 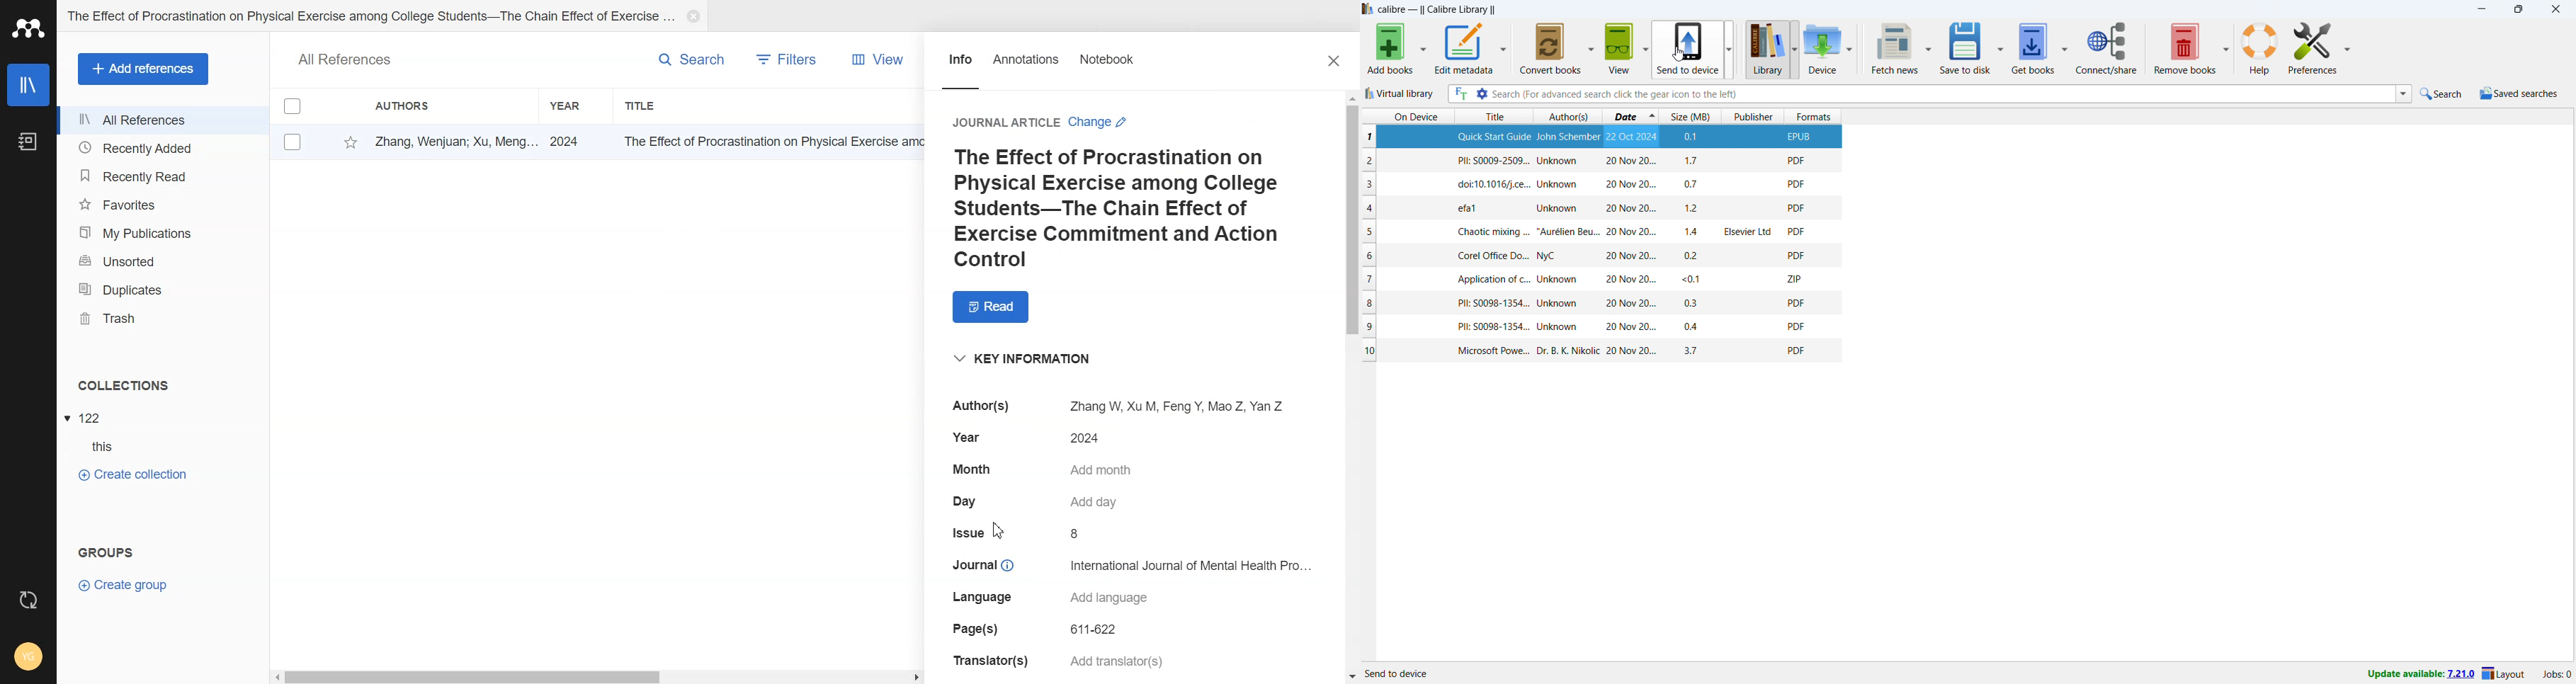 What do you see at coordinates (685, 106) in the screenshot?
I see `Title` at bounding box center [685, 106].